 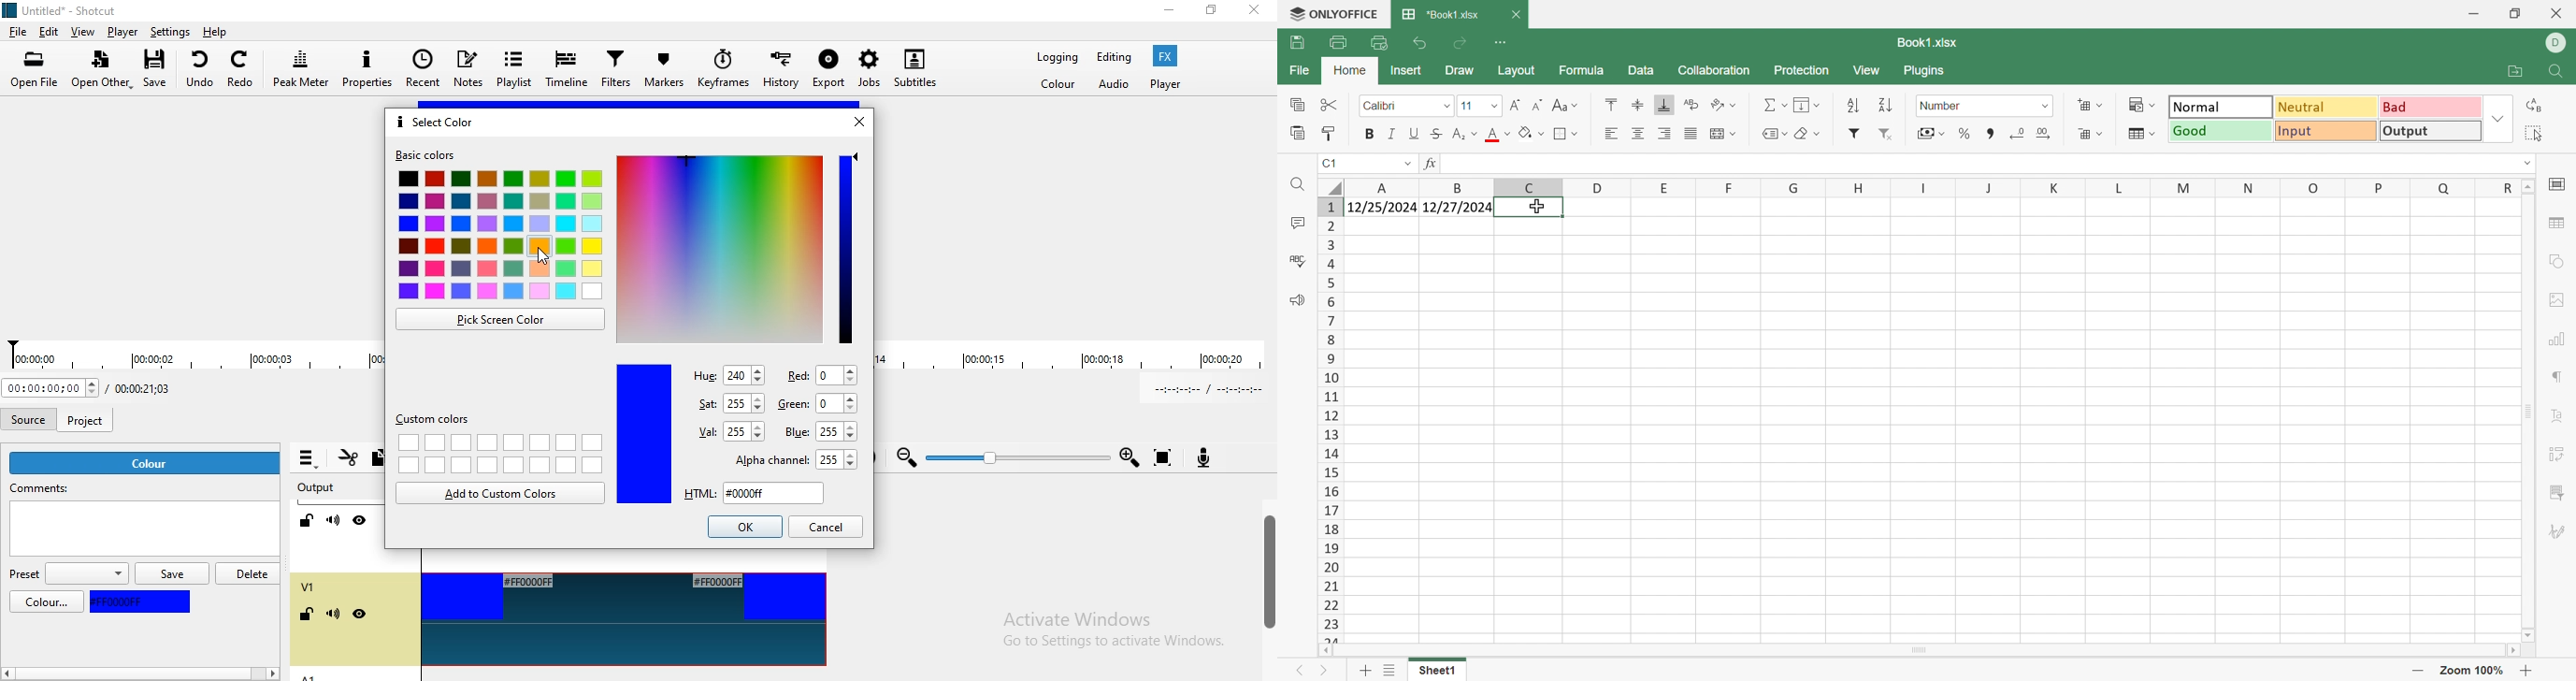 I want to click on Audio, so click(x=1115, y=84).